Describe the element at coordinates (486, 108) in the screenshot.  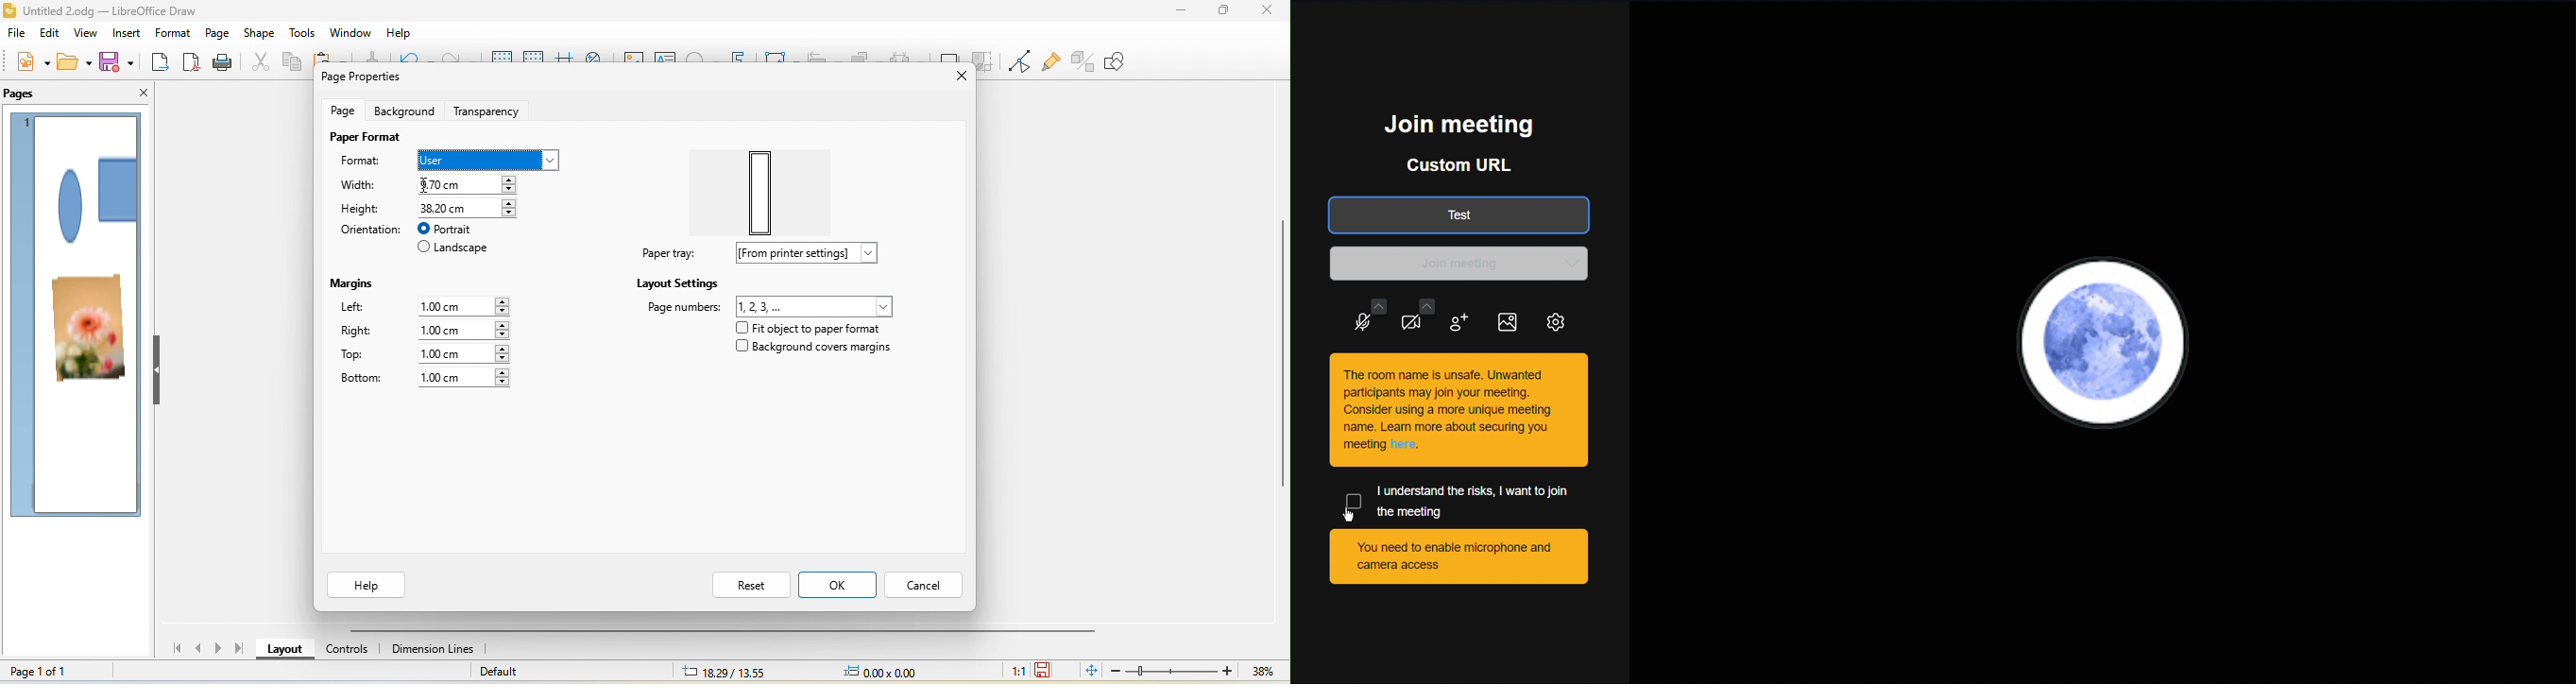
I see `transparency` at that location.